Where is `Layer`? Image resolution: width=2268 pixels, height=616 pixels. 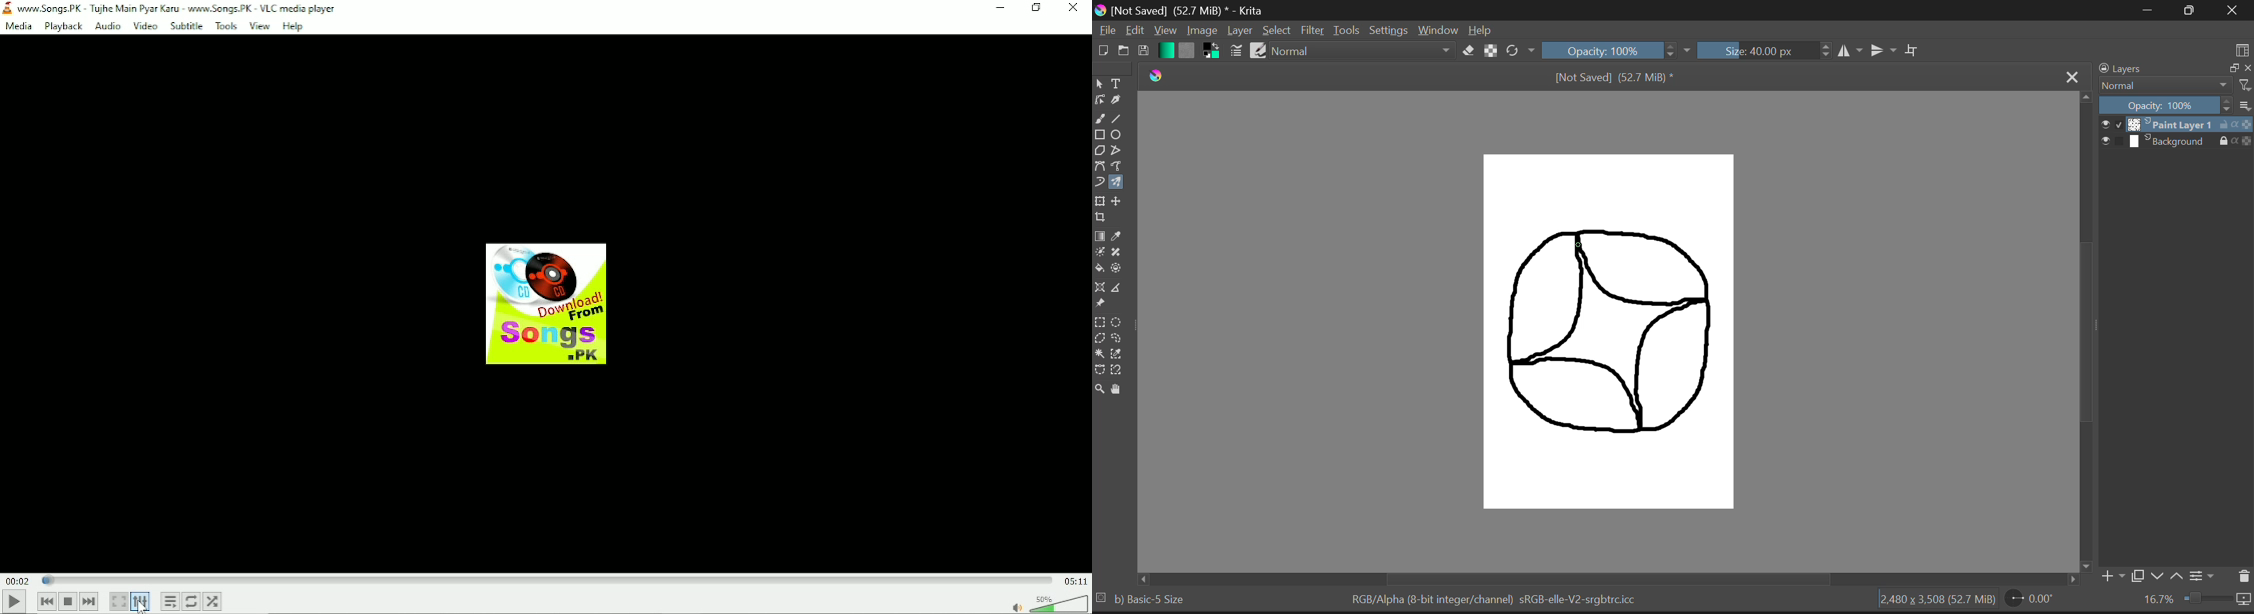
Layer is located at coordinates (1240, 31).